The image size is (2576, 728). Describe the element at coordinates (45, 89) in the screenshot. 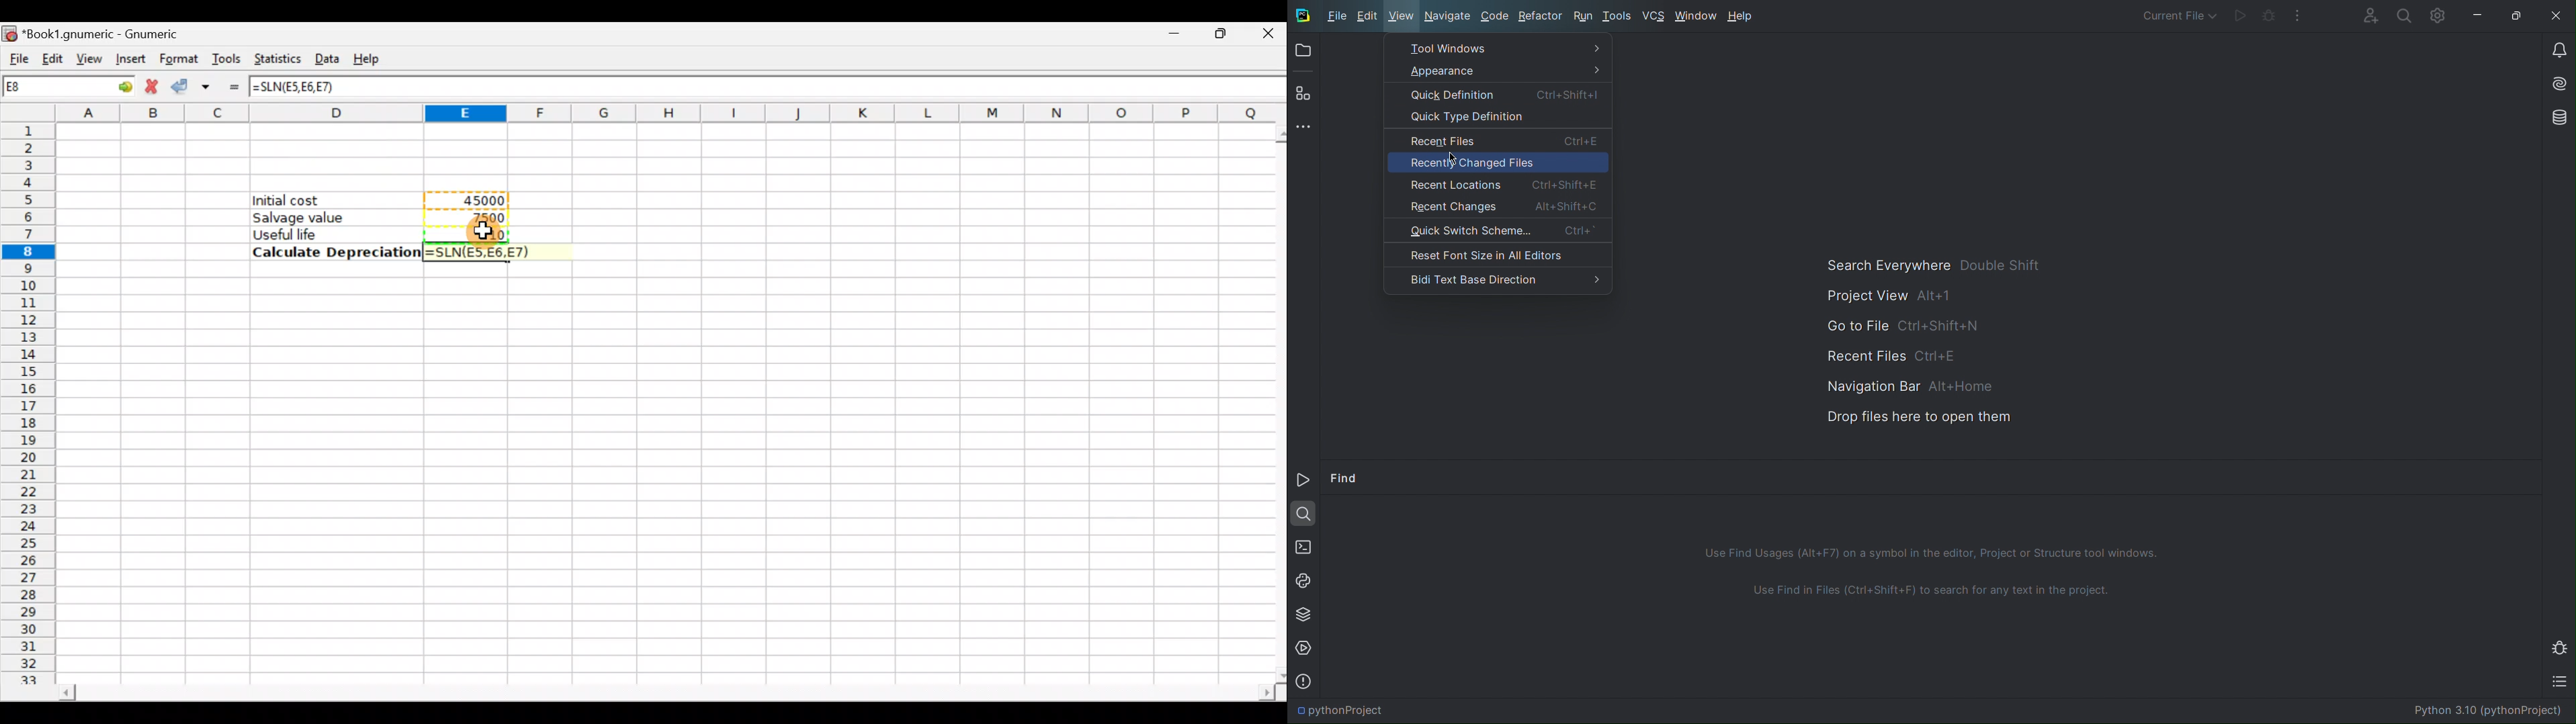

I see `Cell name E8` at that location.